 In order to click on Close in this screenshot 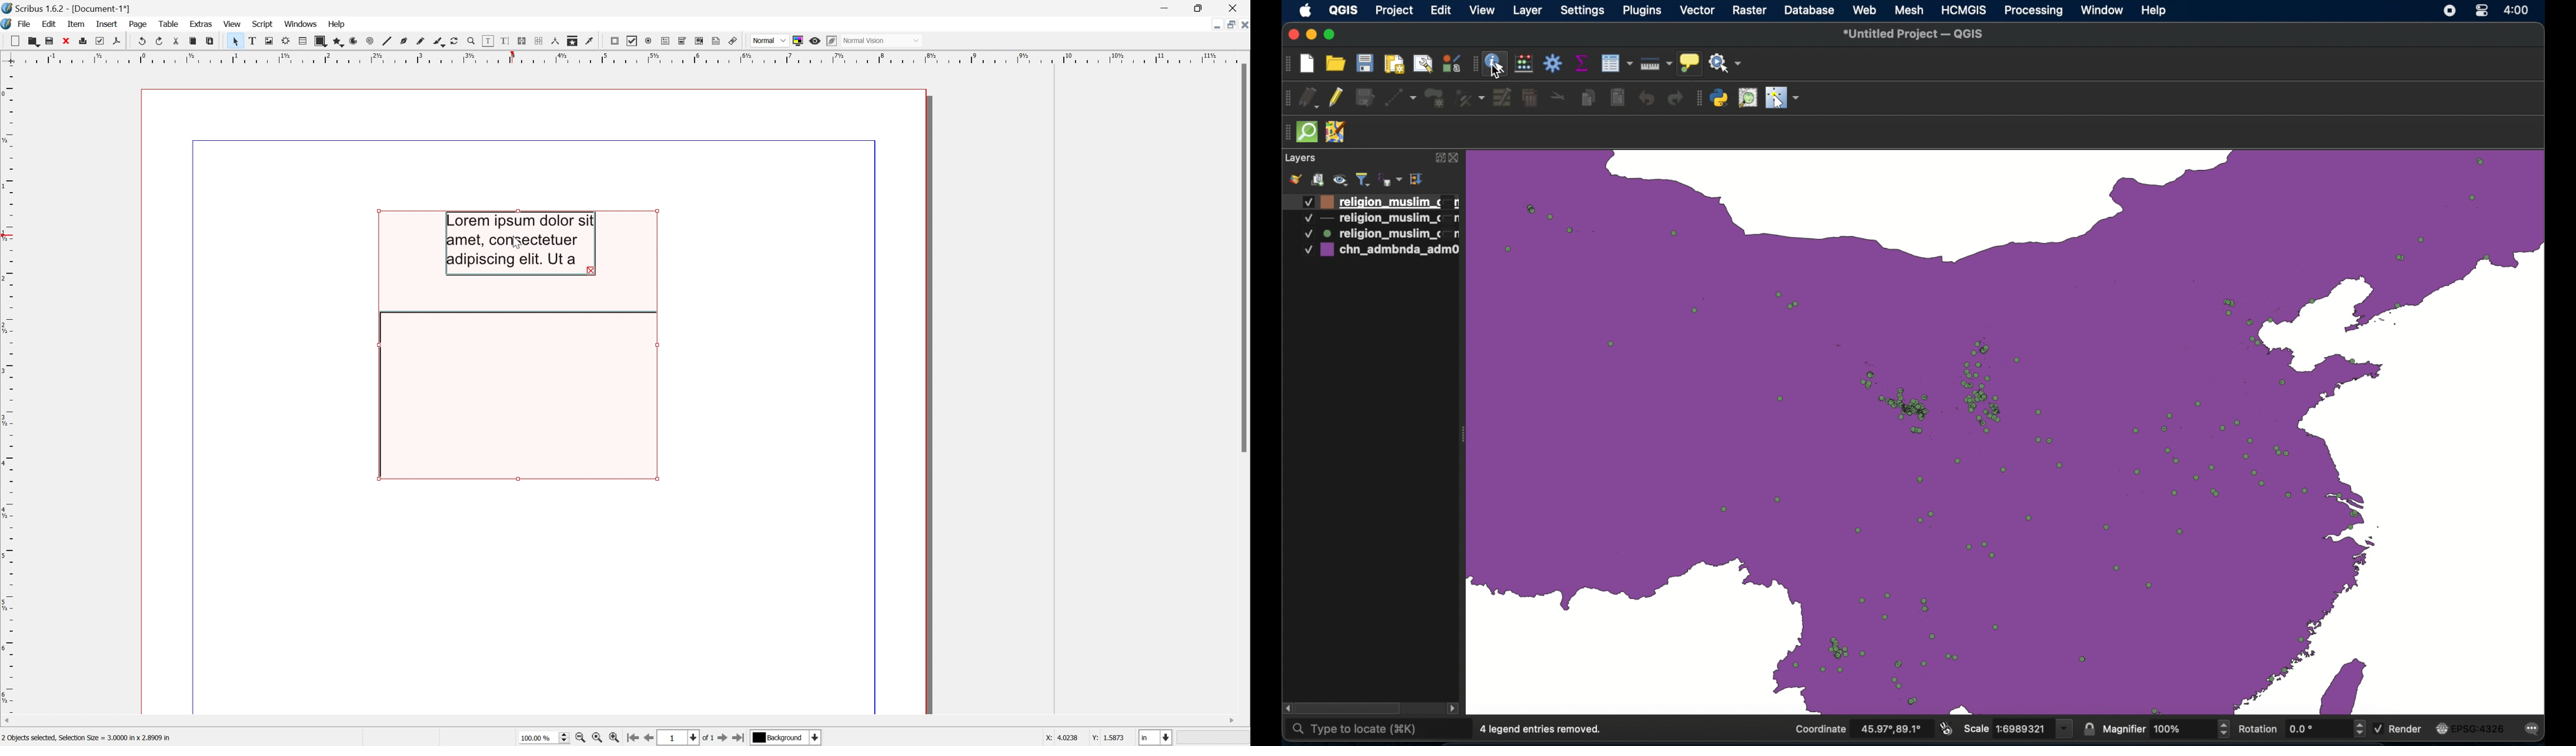, I will do `click(1235, 7)`.